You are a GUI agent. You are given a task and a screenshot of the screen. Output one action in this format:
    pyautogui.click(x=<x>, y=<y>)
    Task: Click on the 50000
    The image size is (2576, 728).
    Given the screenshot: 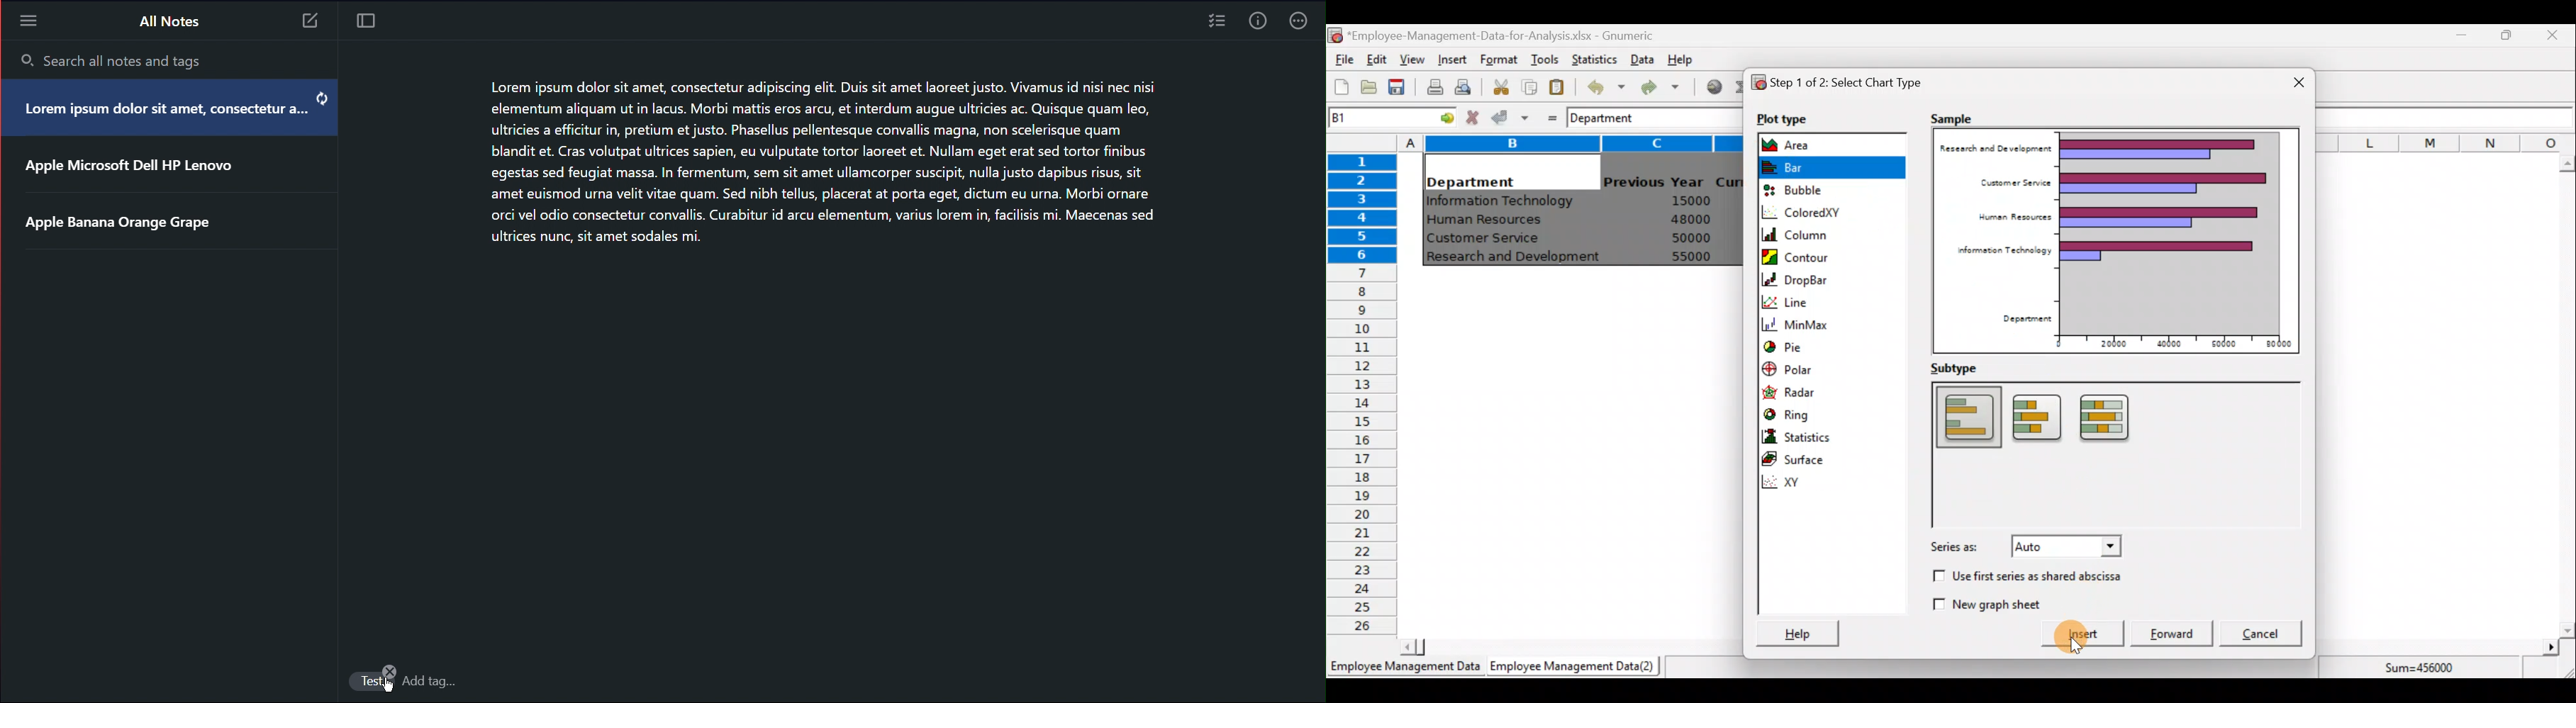 What is the action you would take?
    pyautogui.click(x=1695, y=238)
    